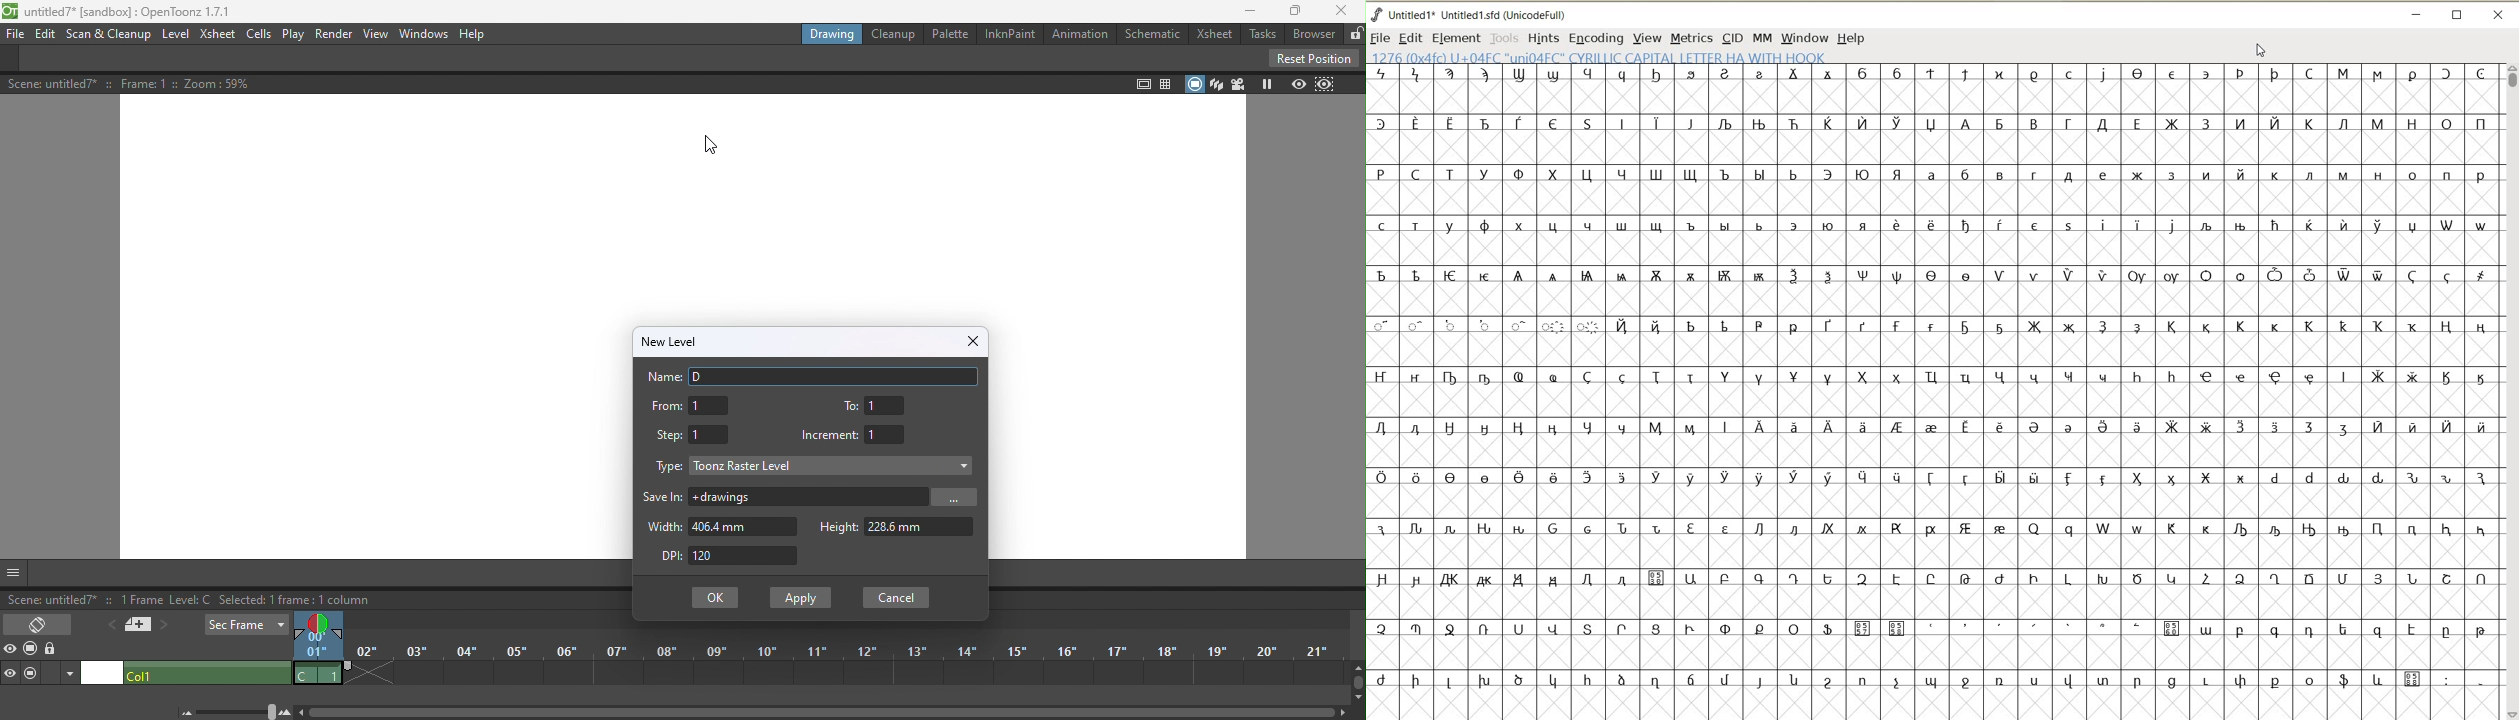 This screenshot has height=728, width=2520. I want to click on Camera stand visibility toggle, so click(31, 673).